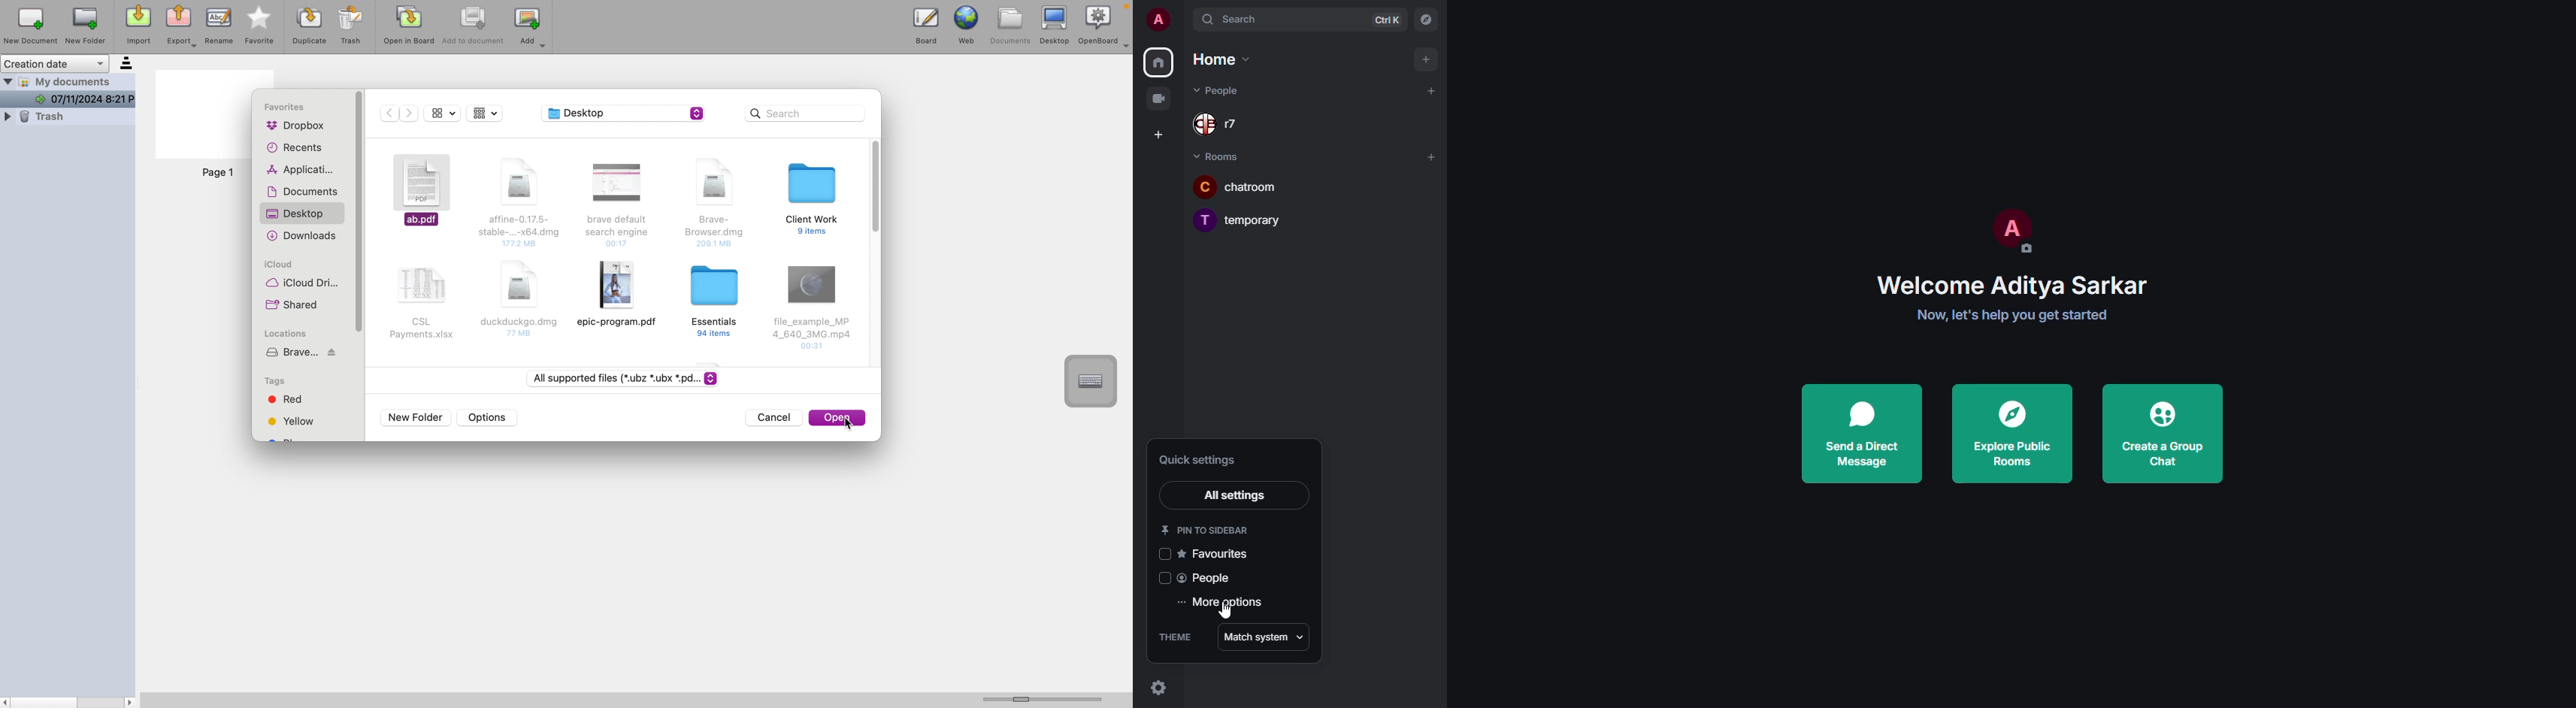  I want to click on profile pic, so click(2009, 231).